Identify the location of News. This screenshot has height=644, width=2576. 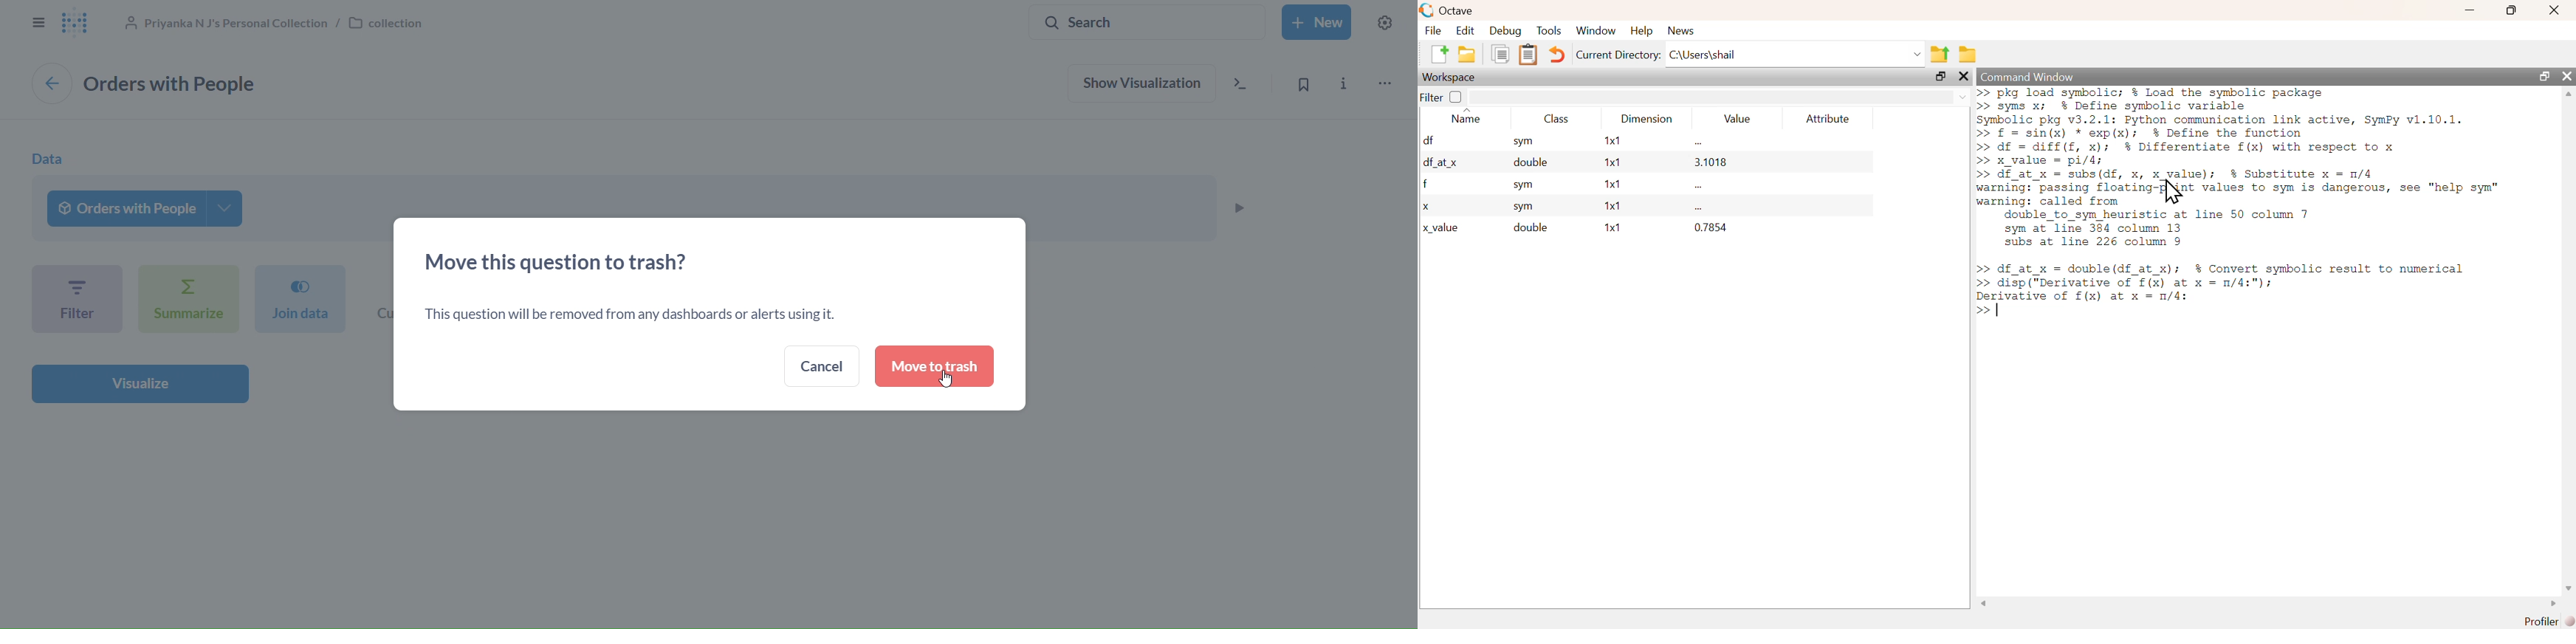
(1681, 31).